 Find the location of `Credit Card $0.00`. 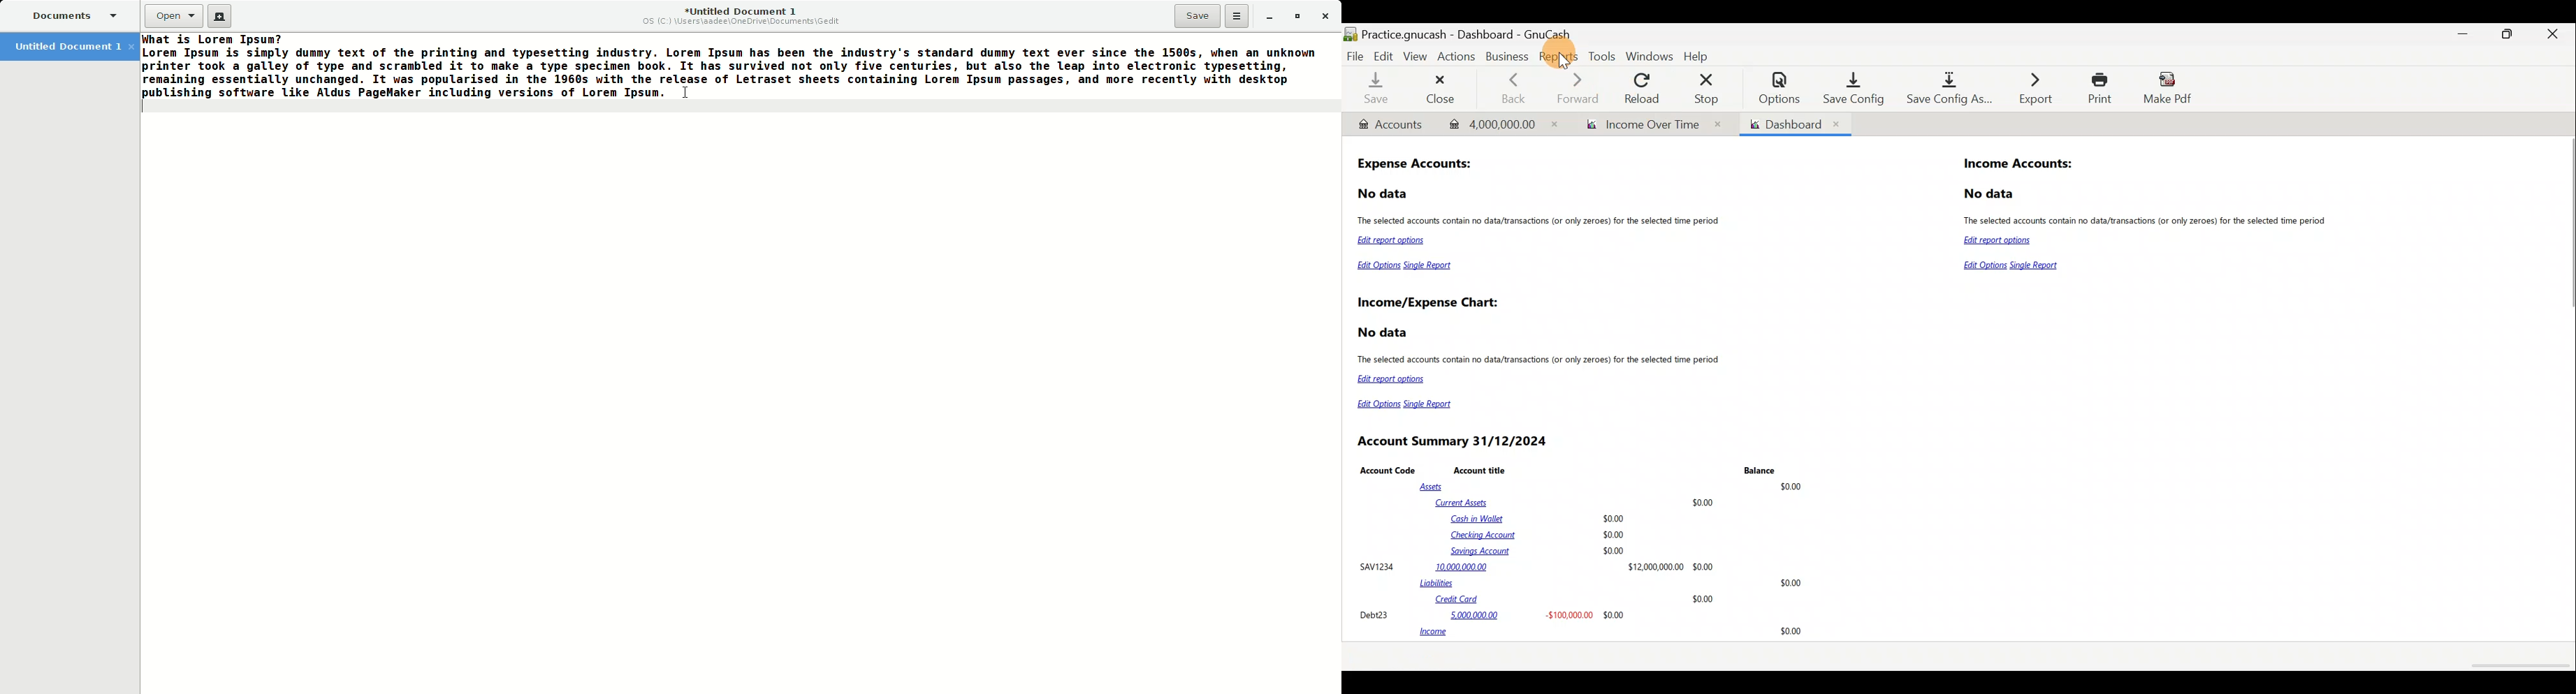

Credit Card $0.00 is located at coordinates (1576, 600).